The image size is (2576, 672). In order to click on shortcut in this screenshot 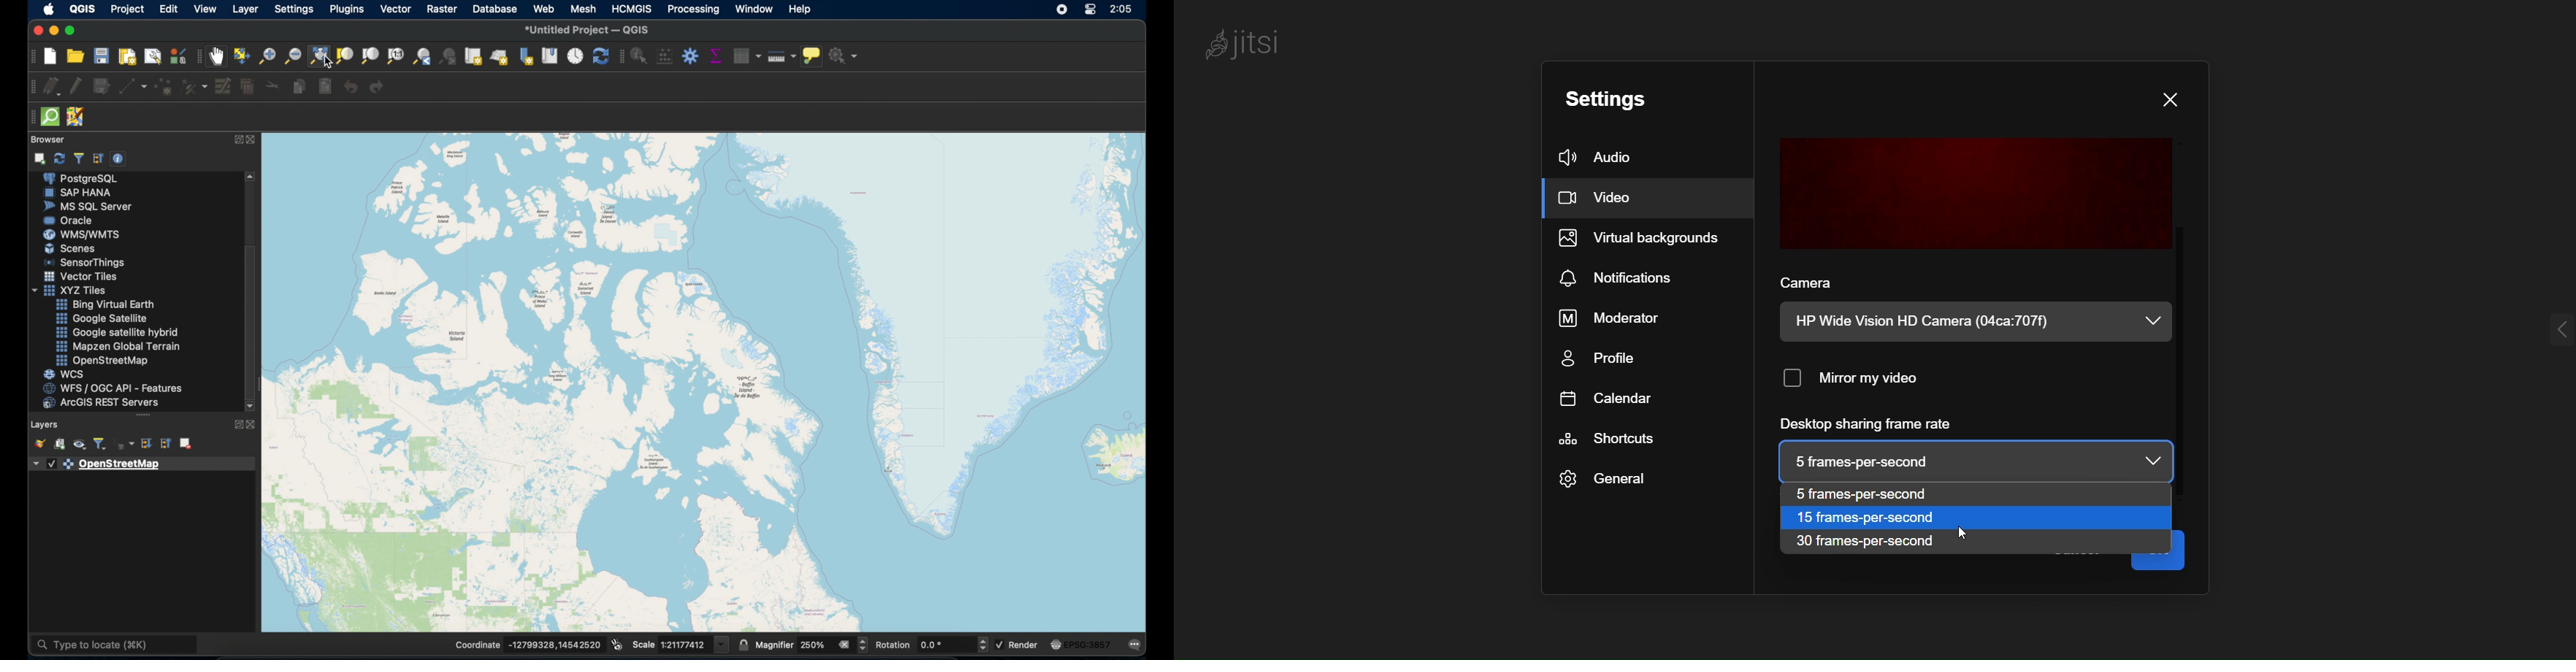, I will do `click(1610, 440)`.